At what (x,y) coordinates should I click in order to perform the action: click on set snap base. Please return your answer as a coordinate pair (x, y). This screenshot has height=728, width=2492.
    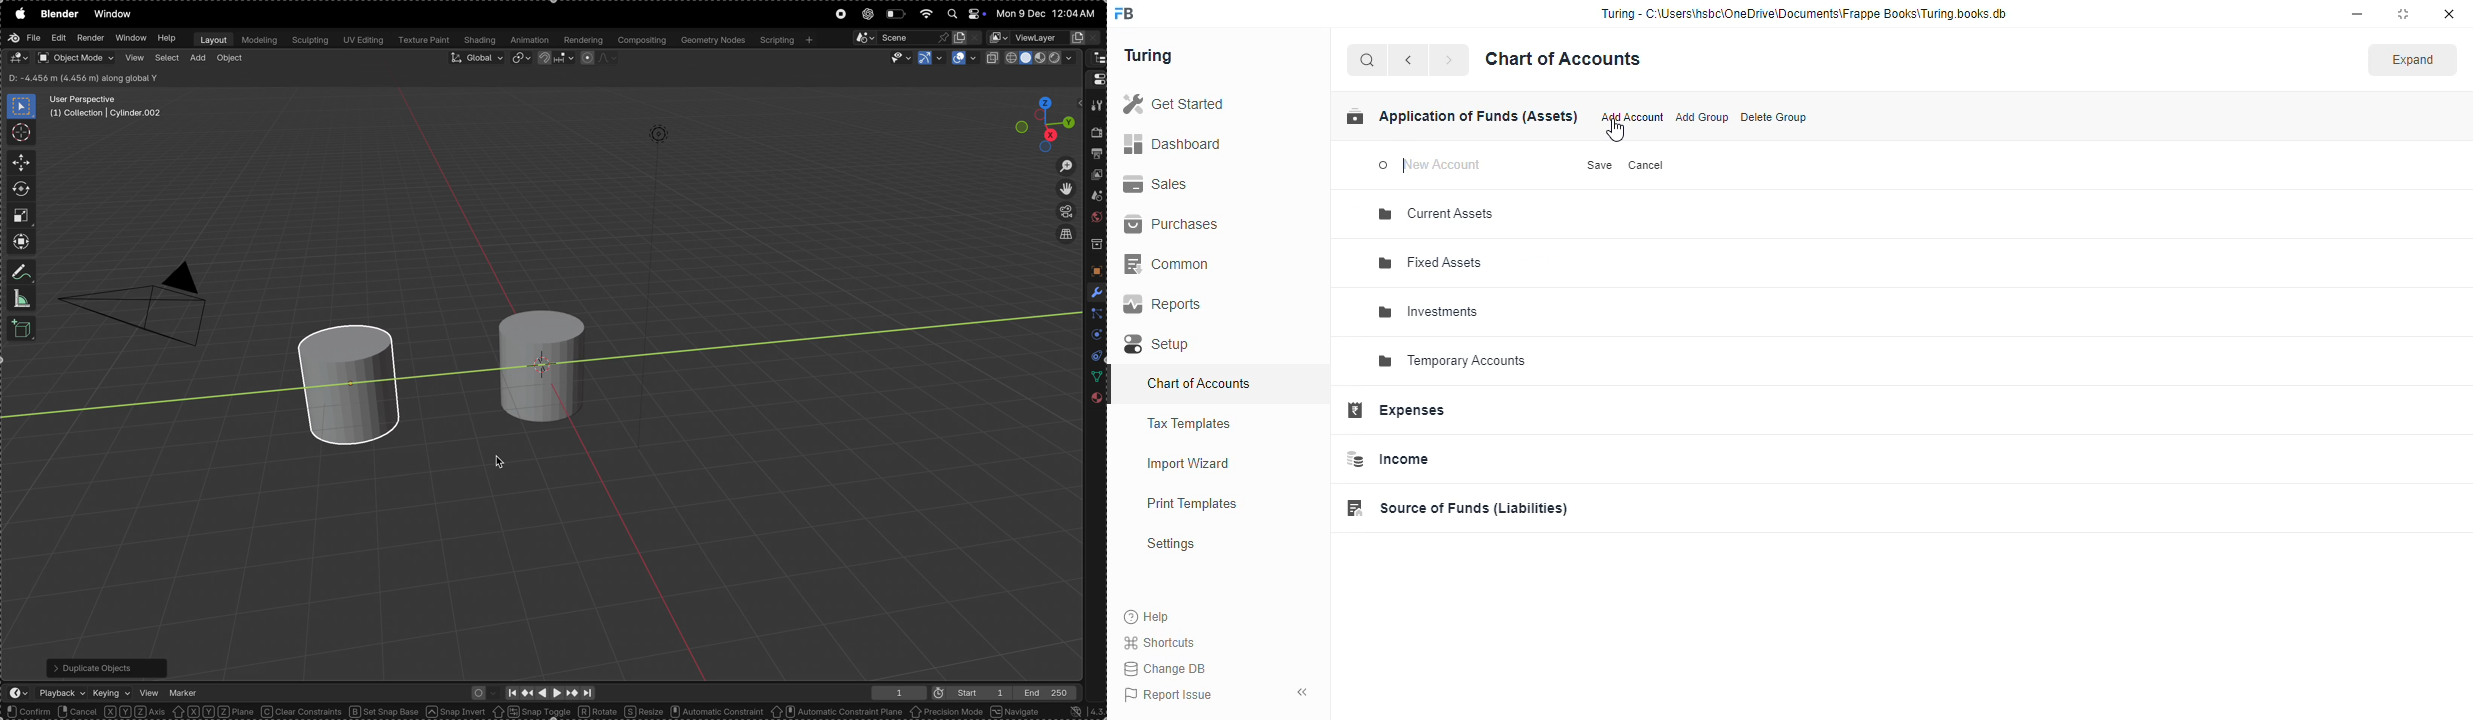
    Looking at the image, I should click on (387, 712).